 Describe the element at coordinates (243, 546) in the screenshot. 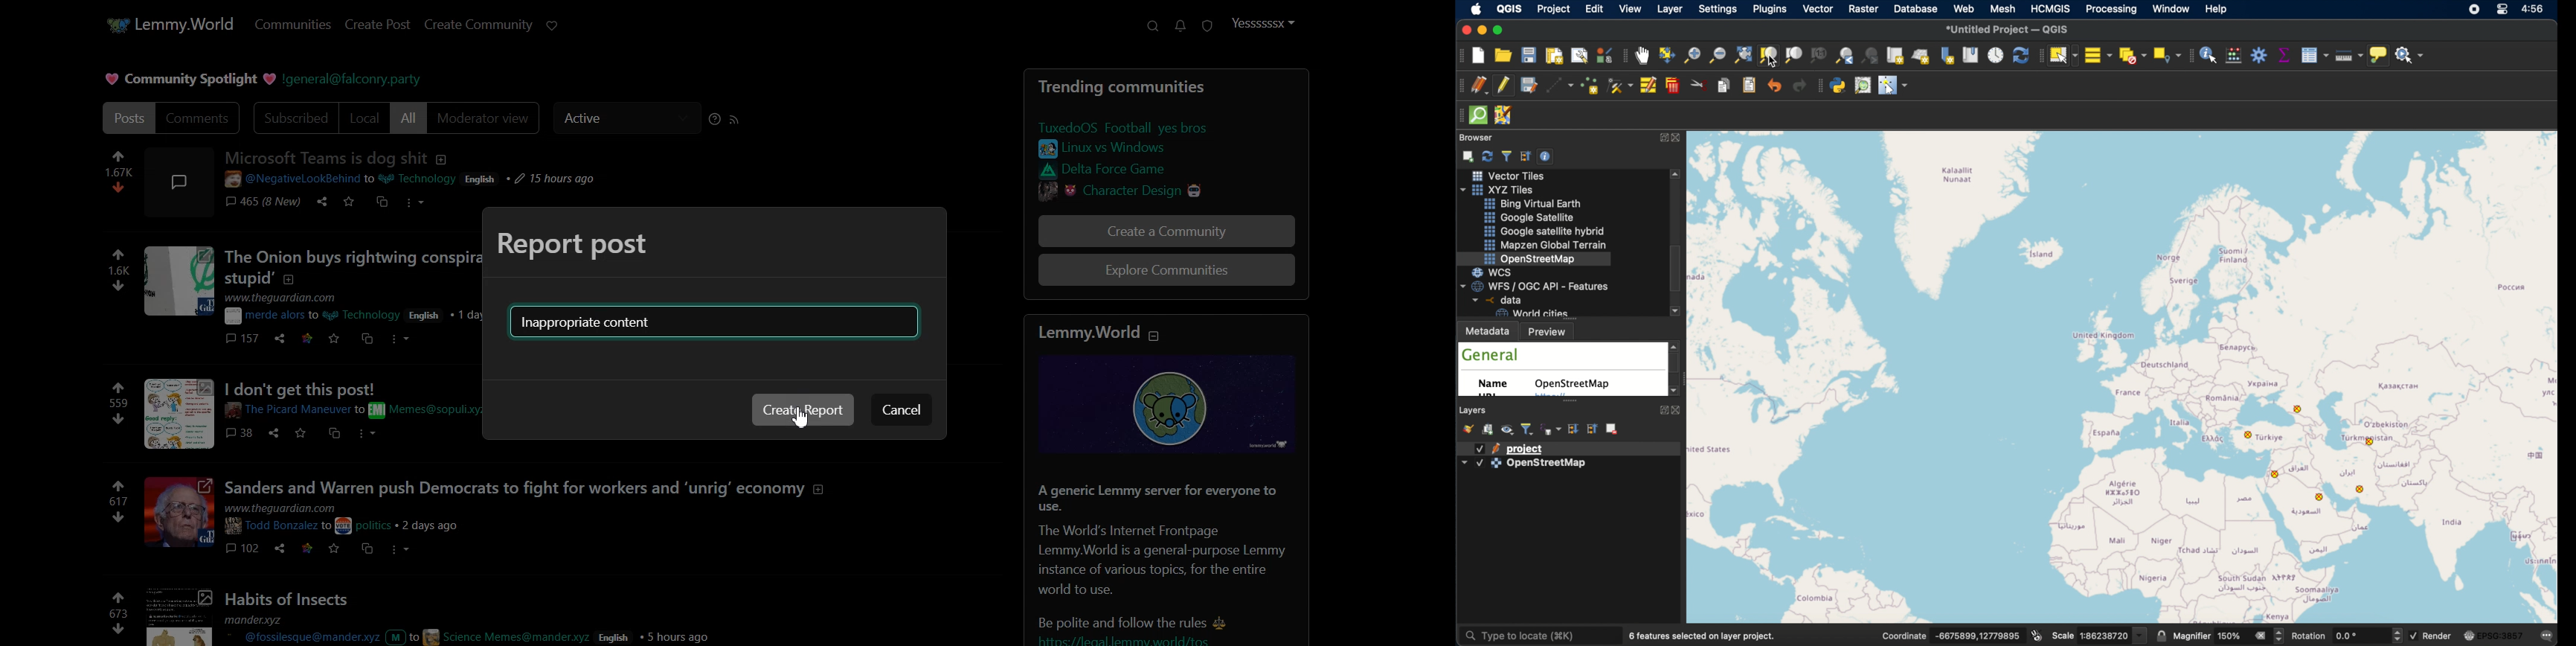

I see `comments` at that location.